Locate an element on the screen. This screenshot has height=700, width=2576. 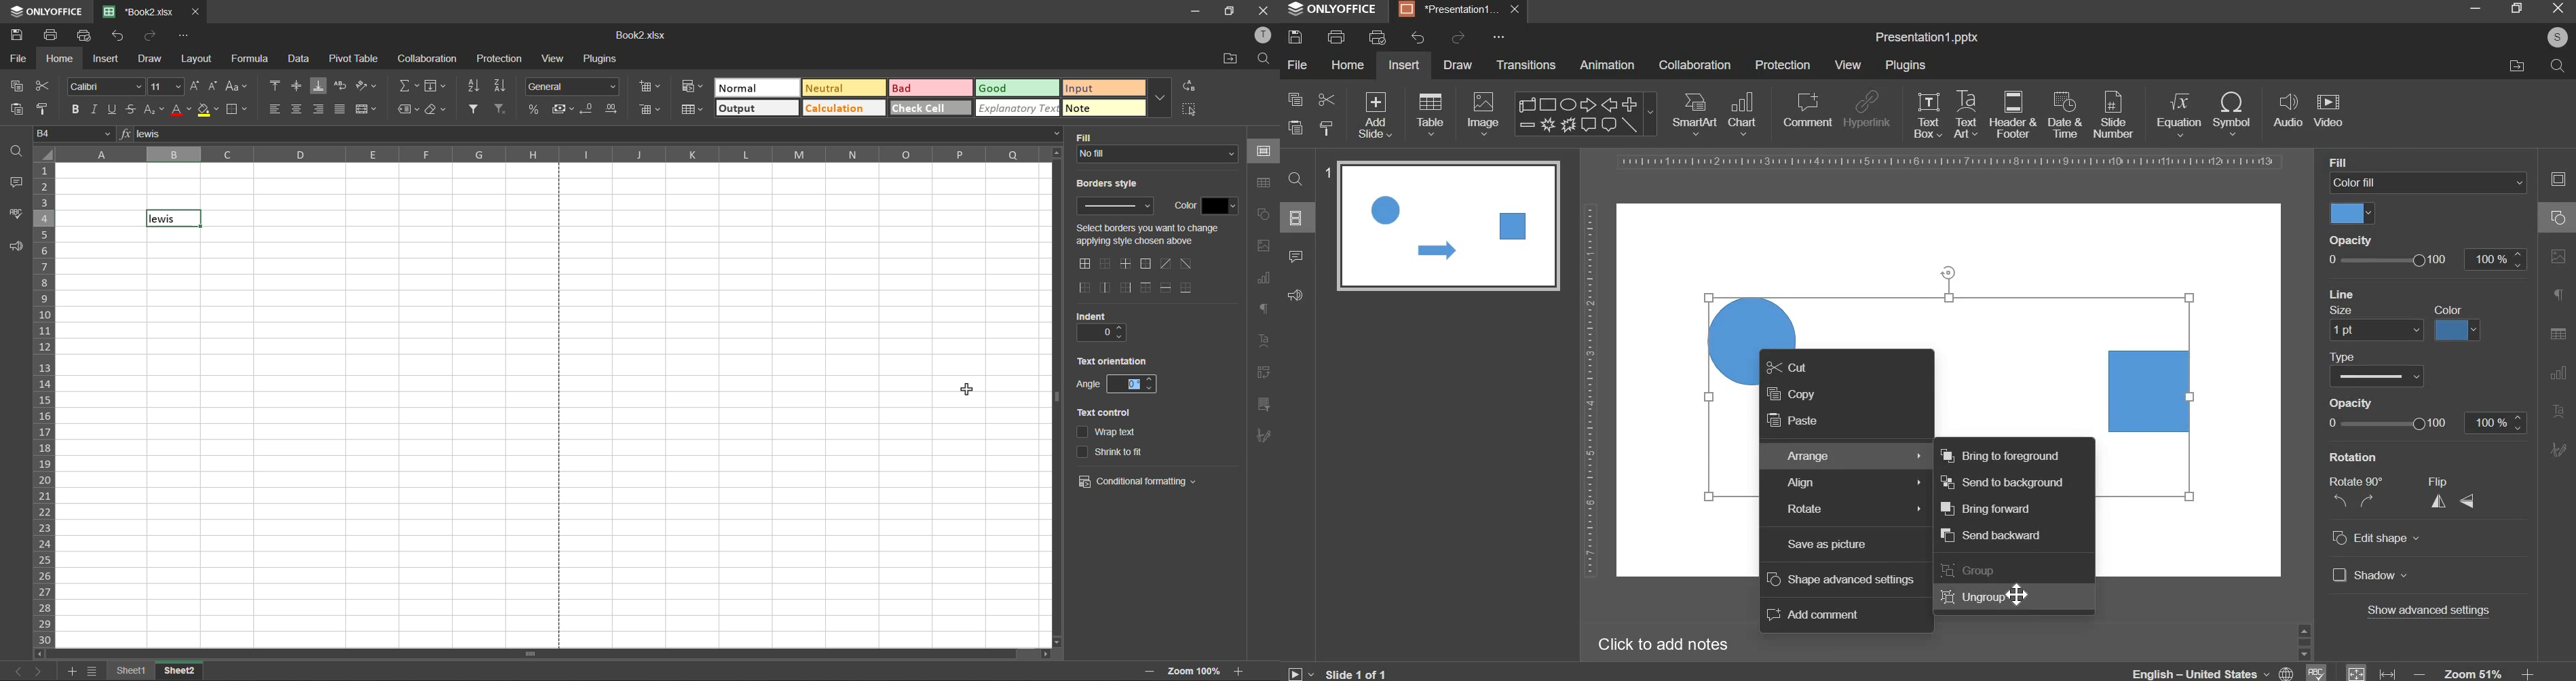
cell address is located at coordinates (74, 134).